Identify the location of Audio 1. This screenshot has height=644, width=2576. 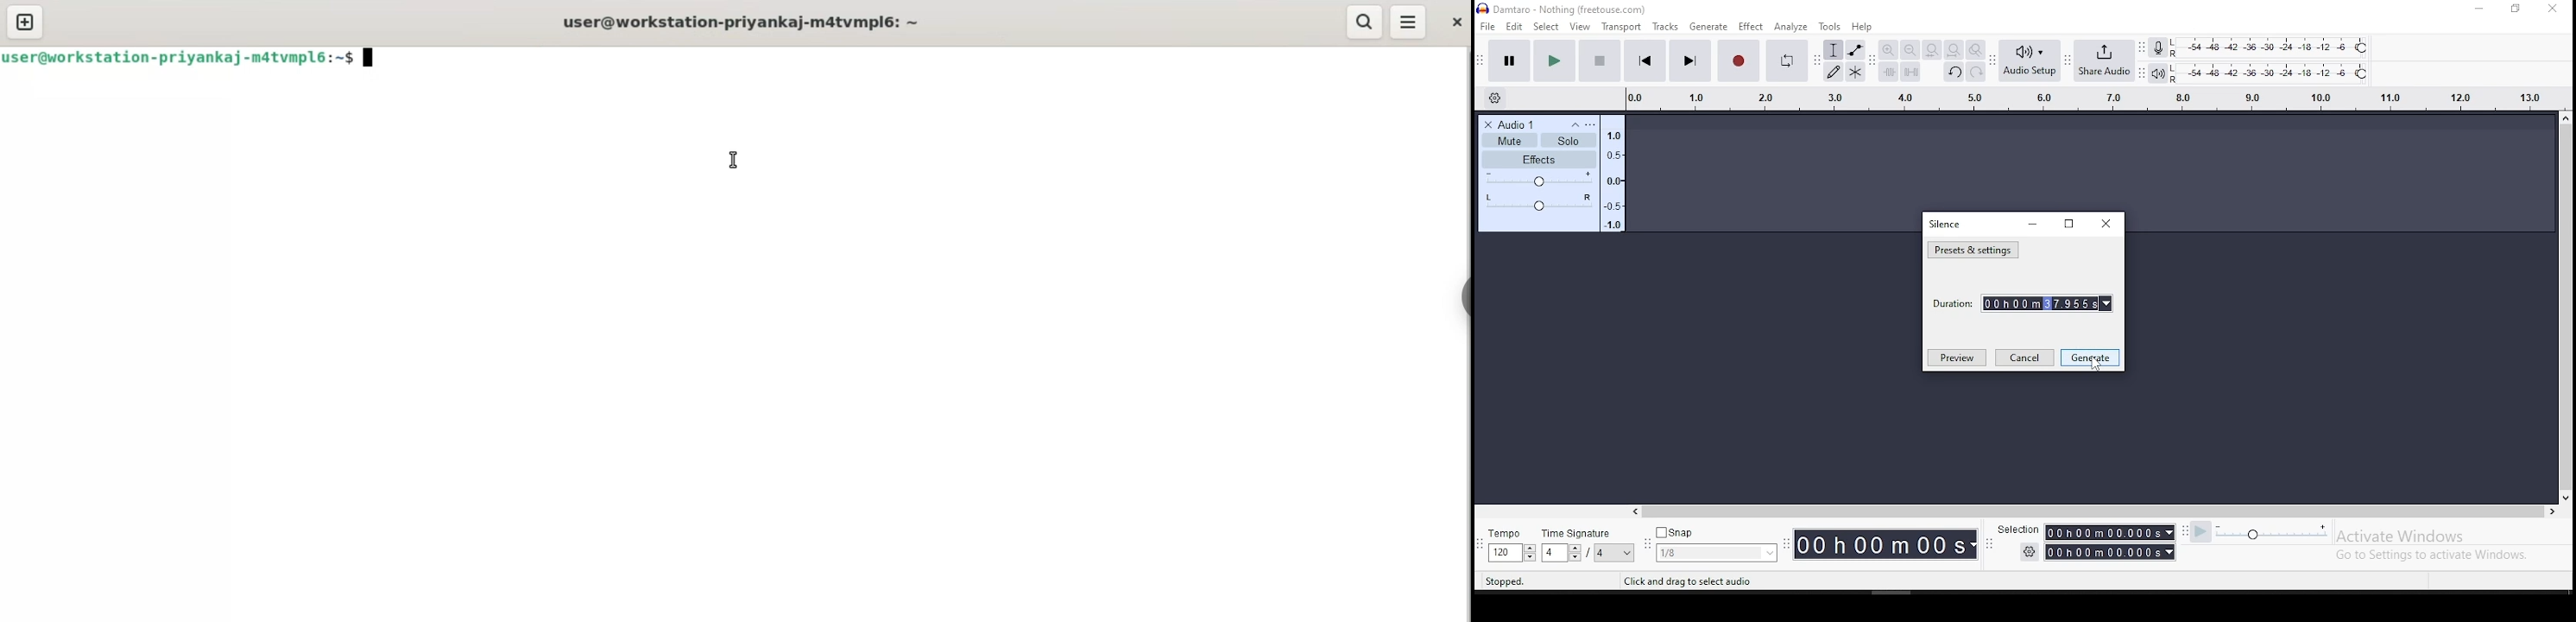
(1513, 124).